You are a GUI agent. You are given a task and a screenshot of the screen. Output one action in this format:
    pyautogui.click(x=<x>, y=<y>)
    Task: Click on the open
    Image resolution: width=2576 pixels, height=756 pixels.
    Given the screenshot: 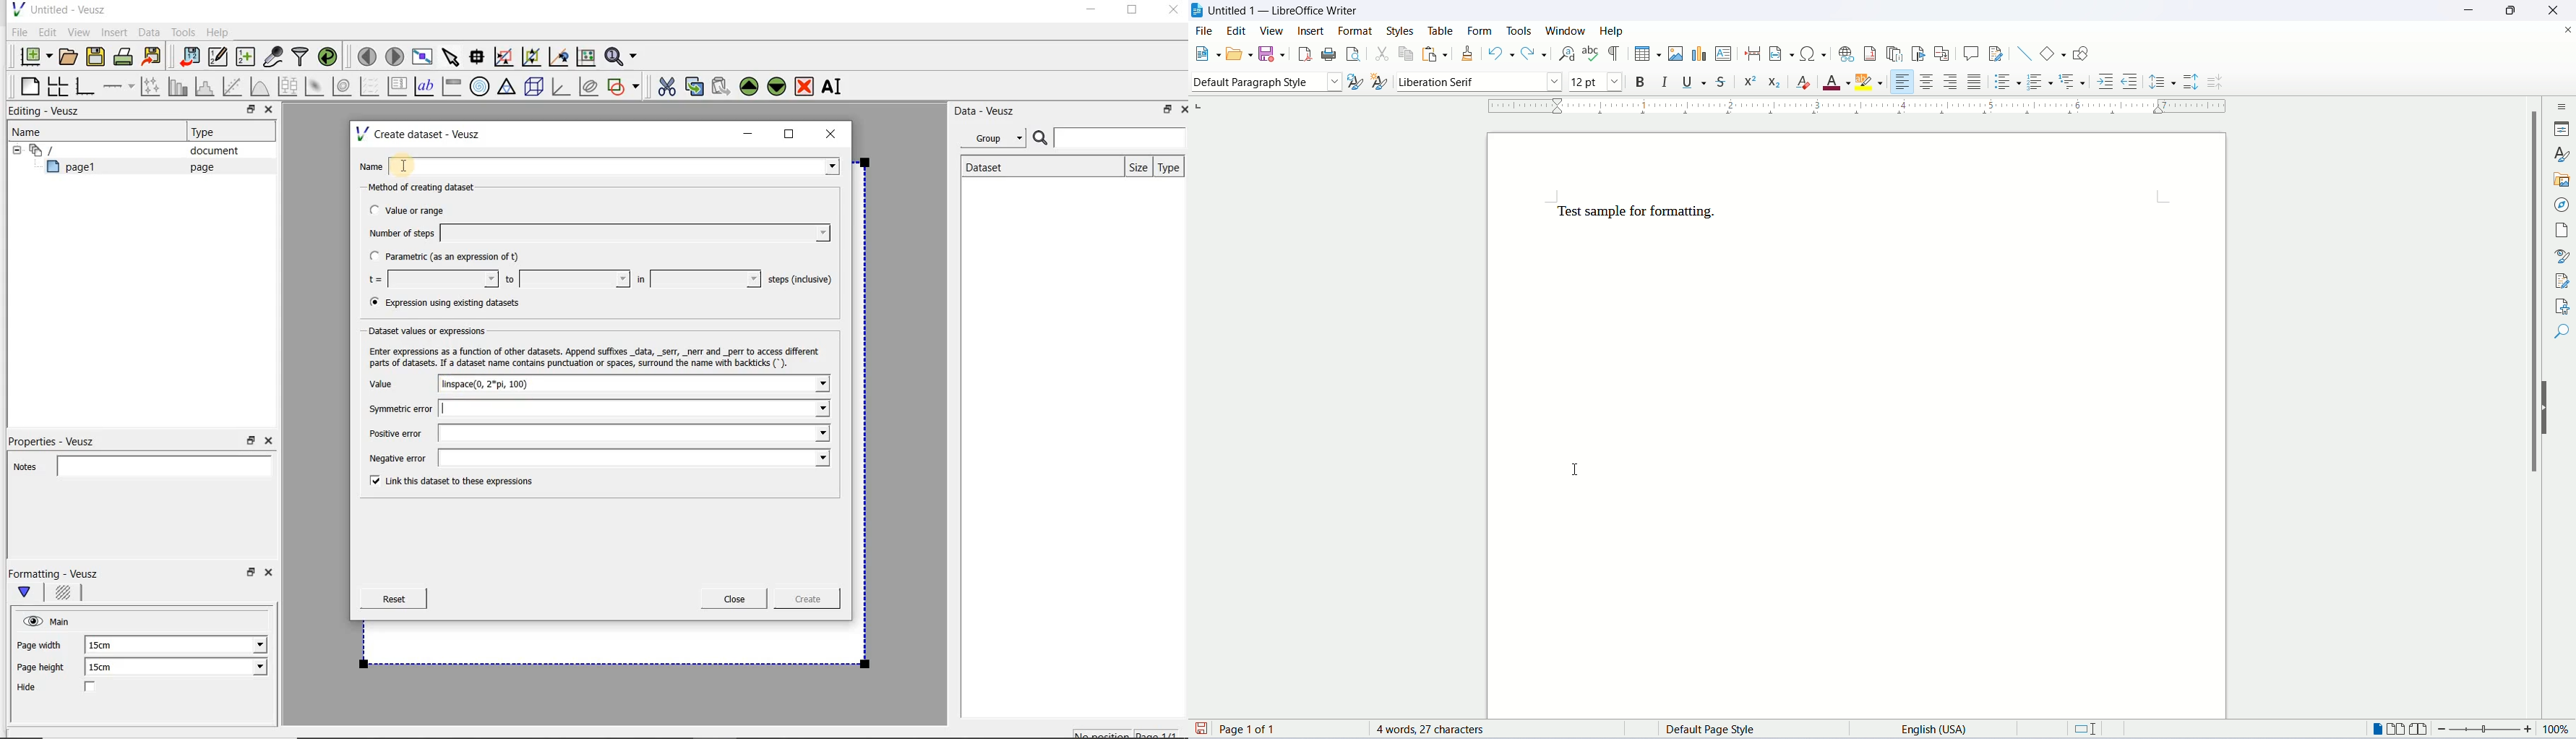 What is the action you would take?
    pyautogui.click(x=1237, y=54)
    